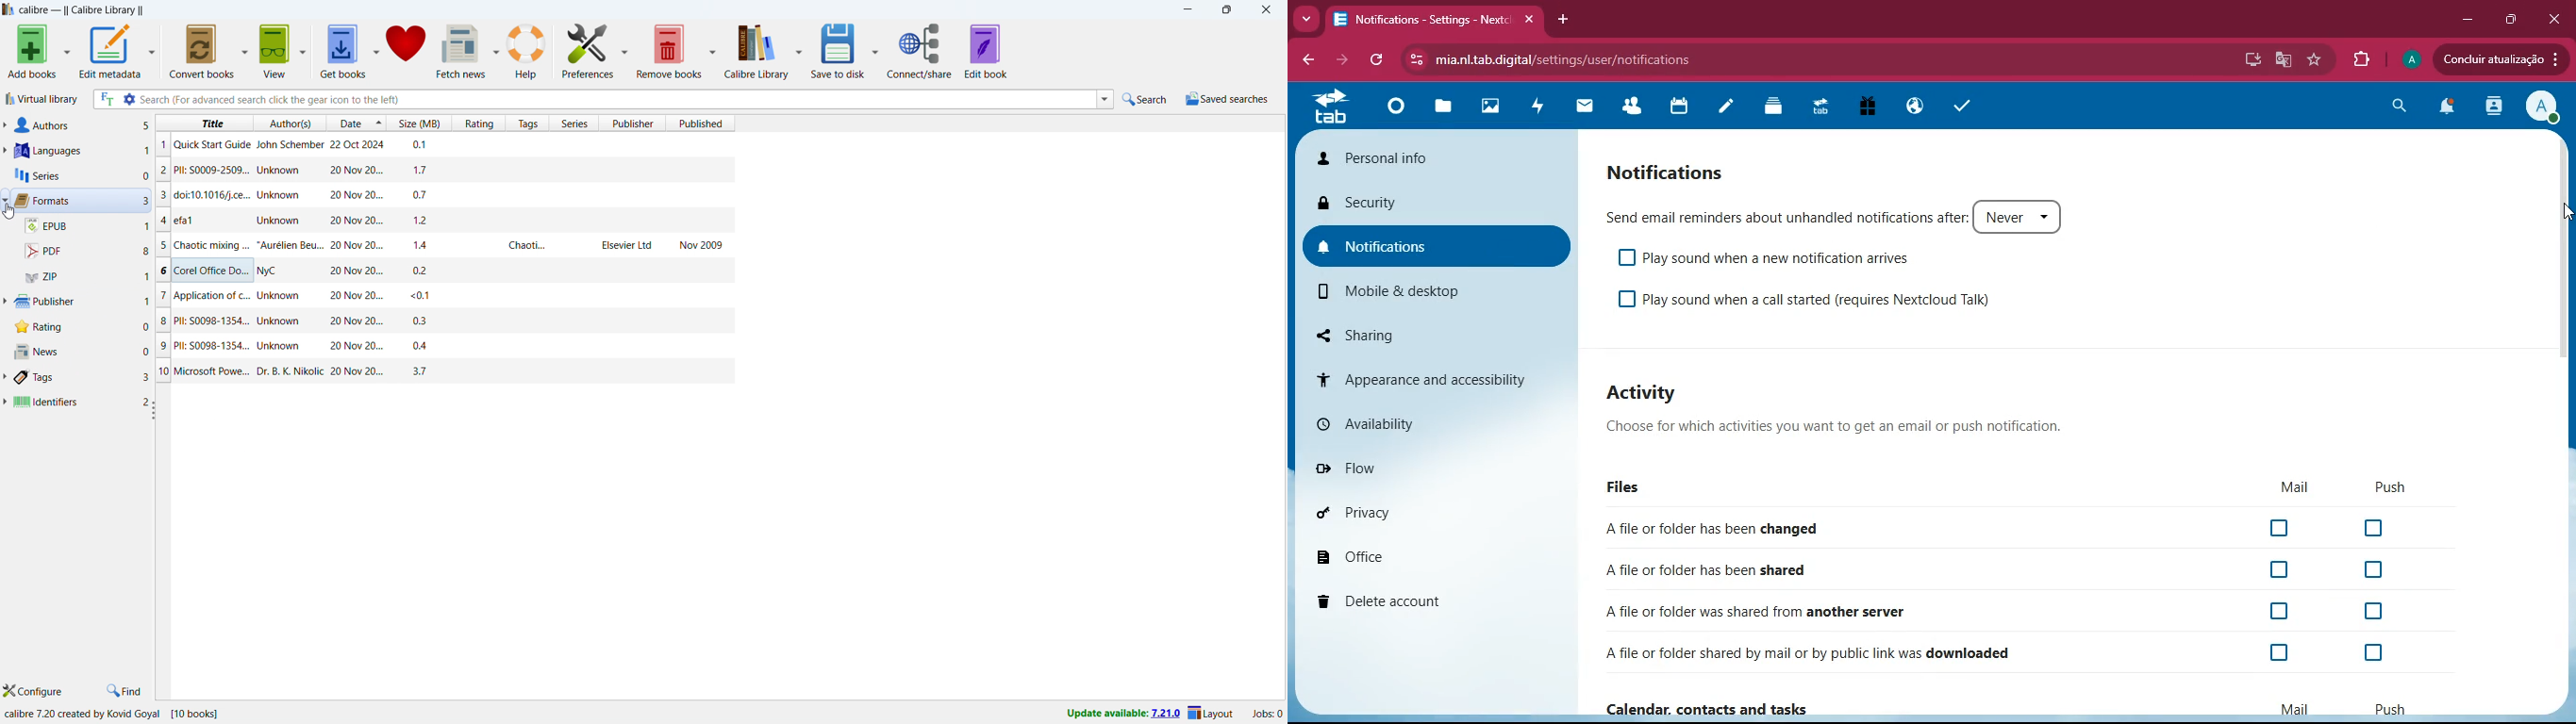  I want to click on profile, so click(2412, 59).